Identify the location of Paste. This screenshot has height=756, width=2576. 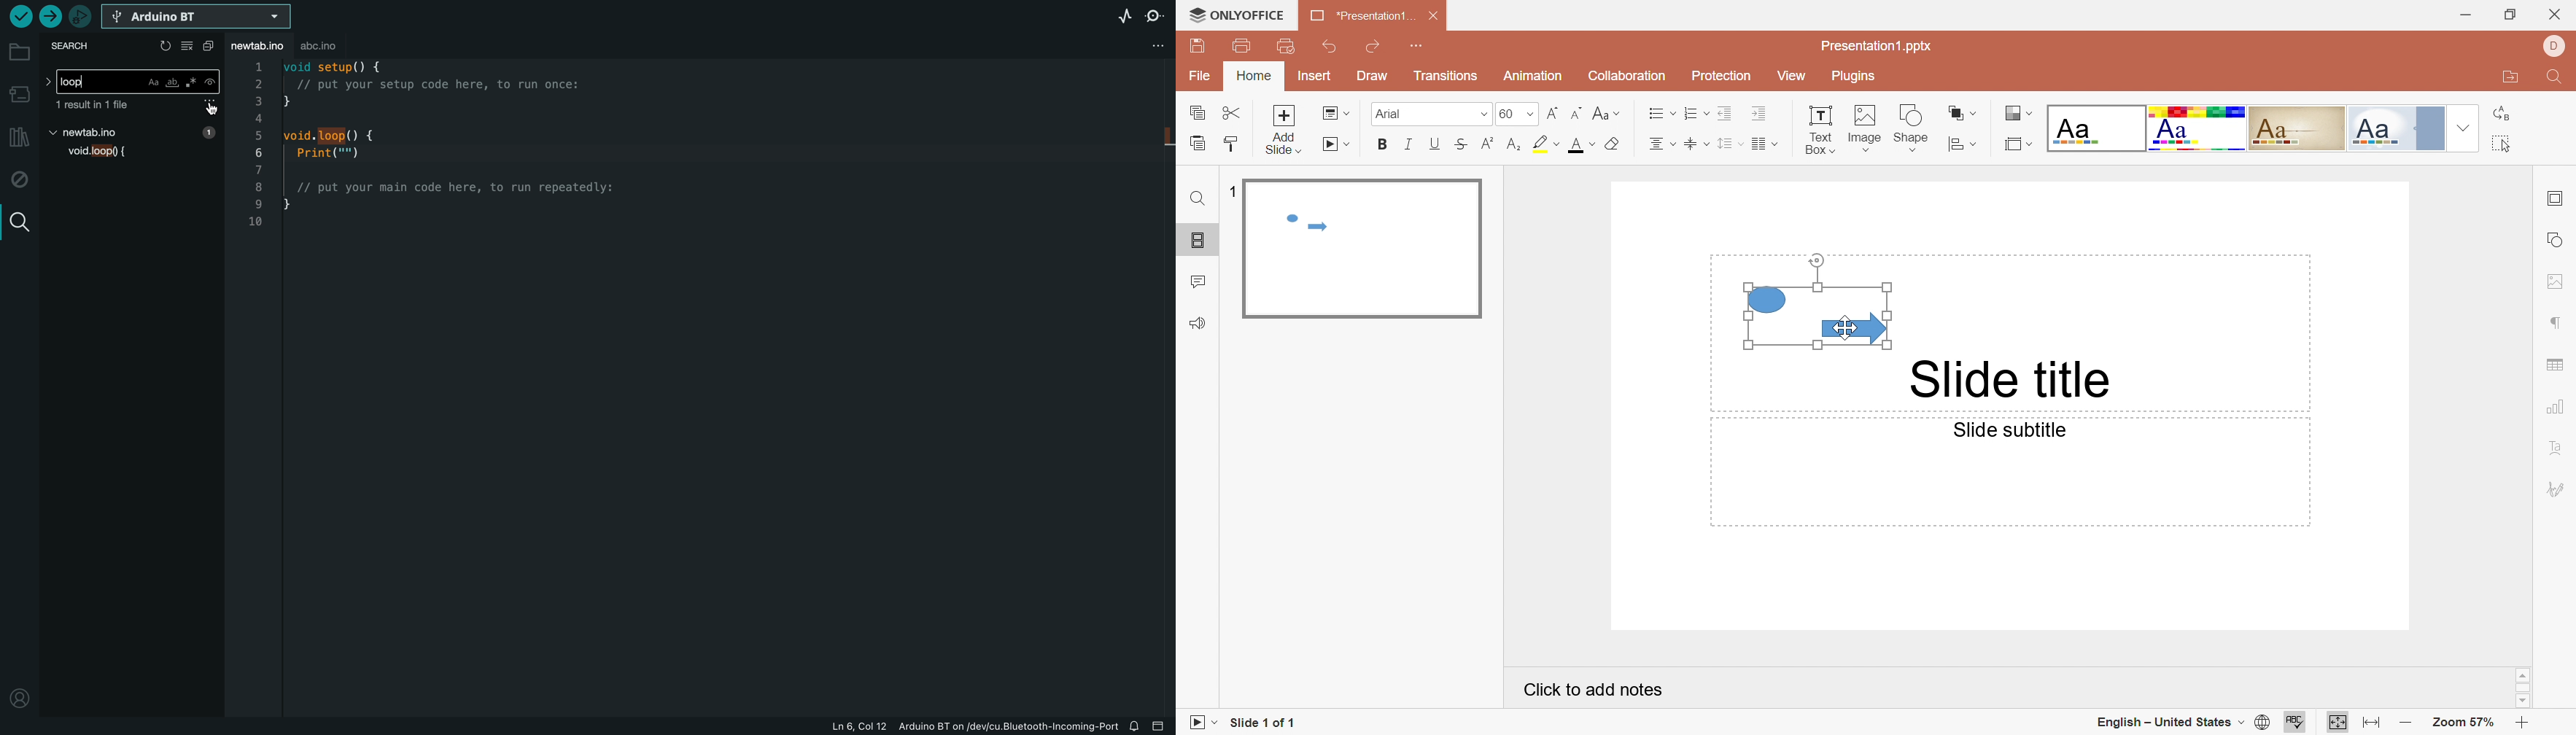
(1198, 147).